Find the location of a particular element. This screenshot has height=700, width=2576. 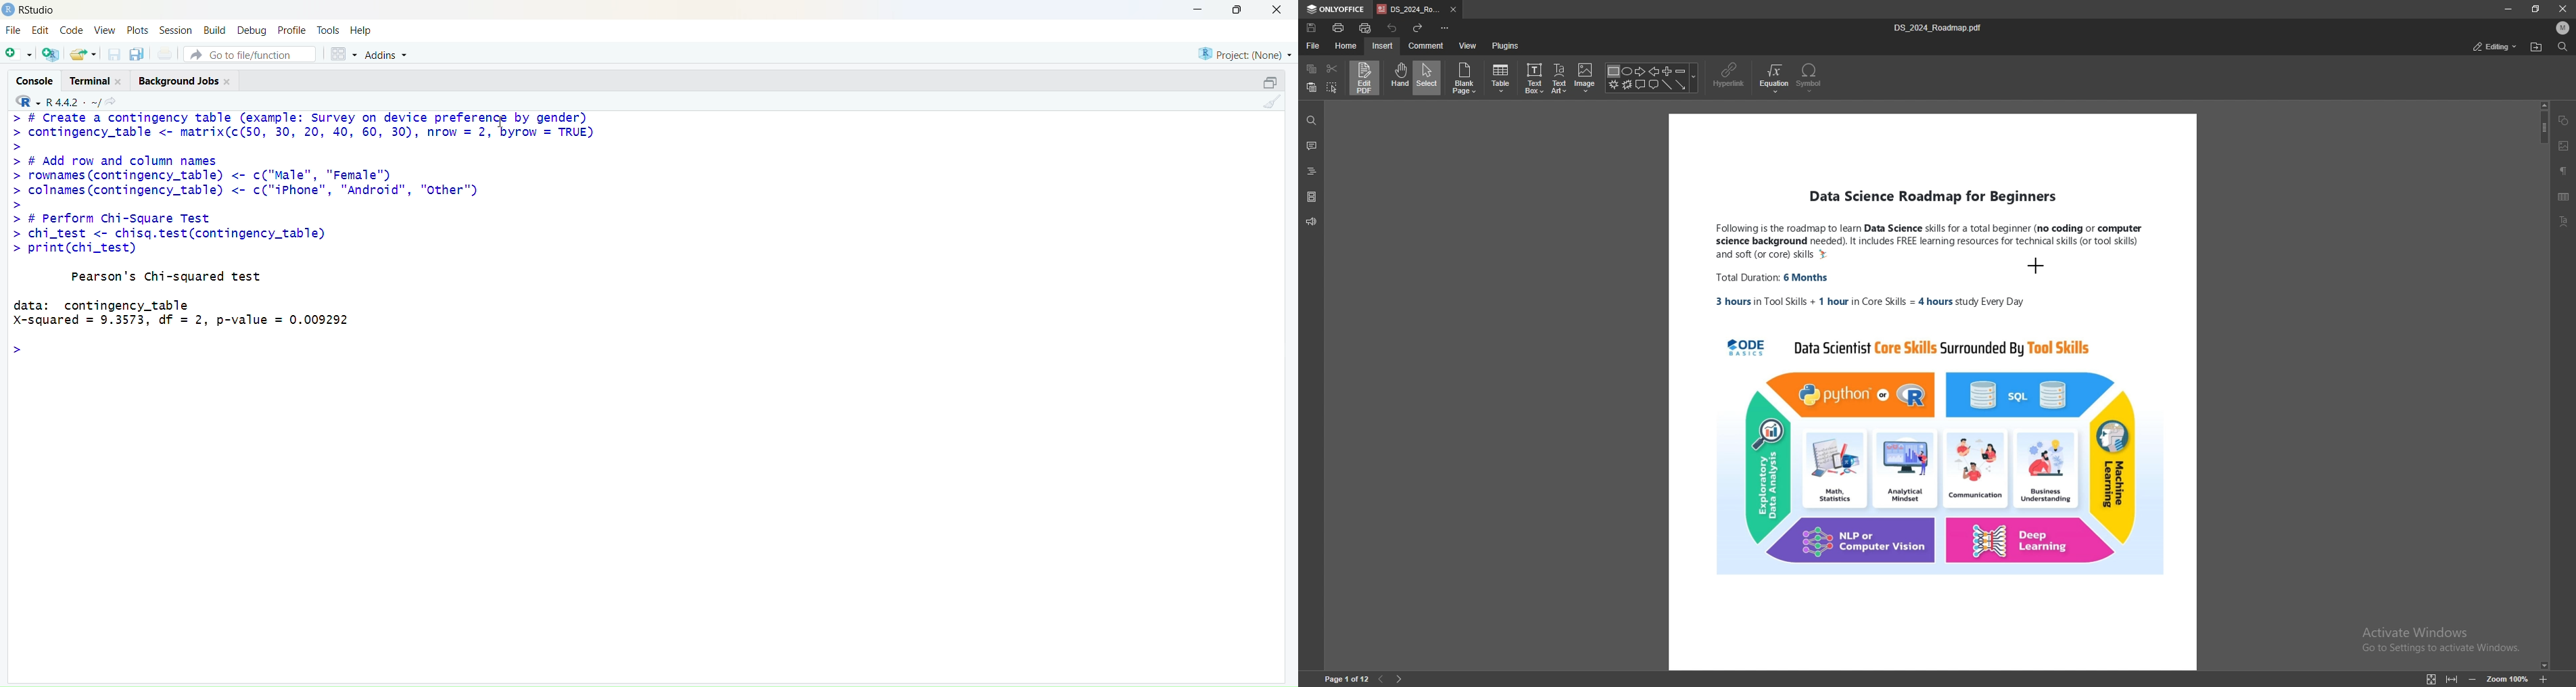

shapes is located at coordinates (1653, 79).